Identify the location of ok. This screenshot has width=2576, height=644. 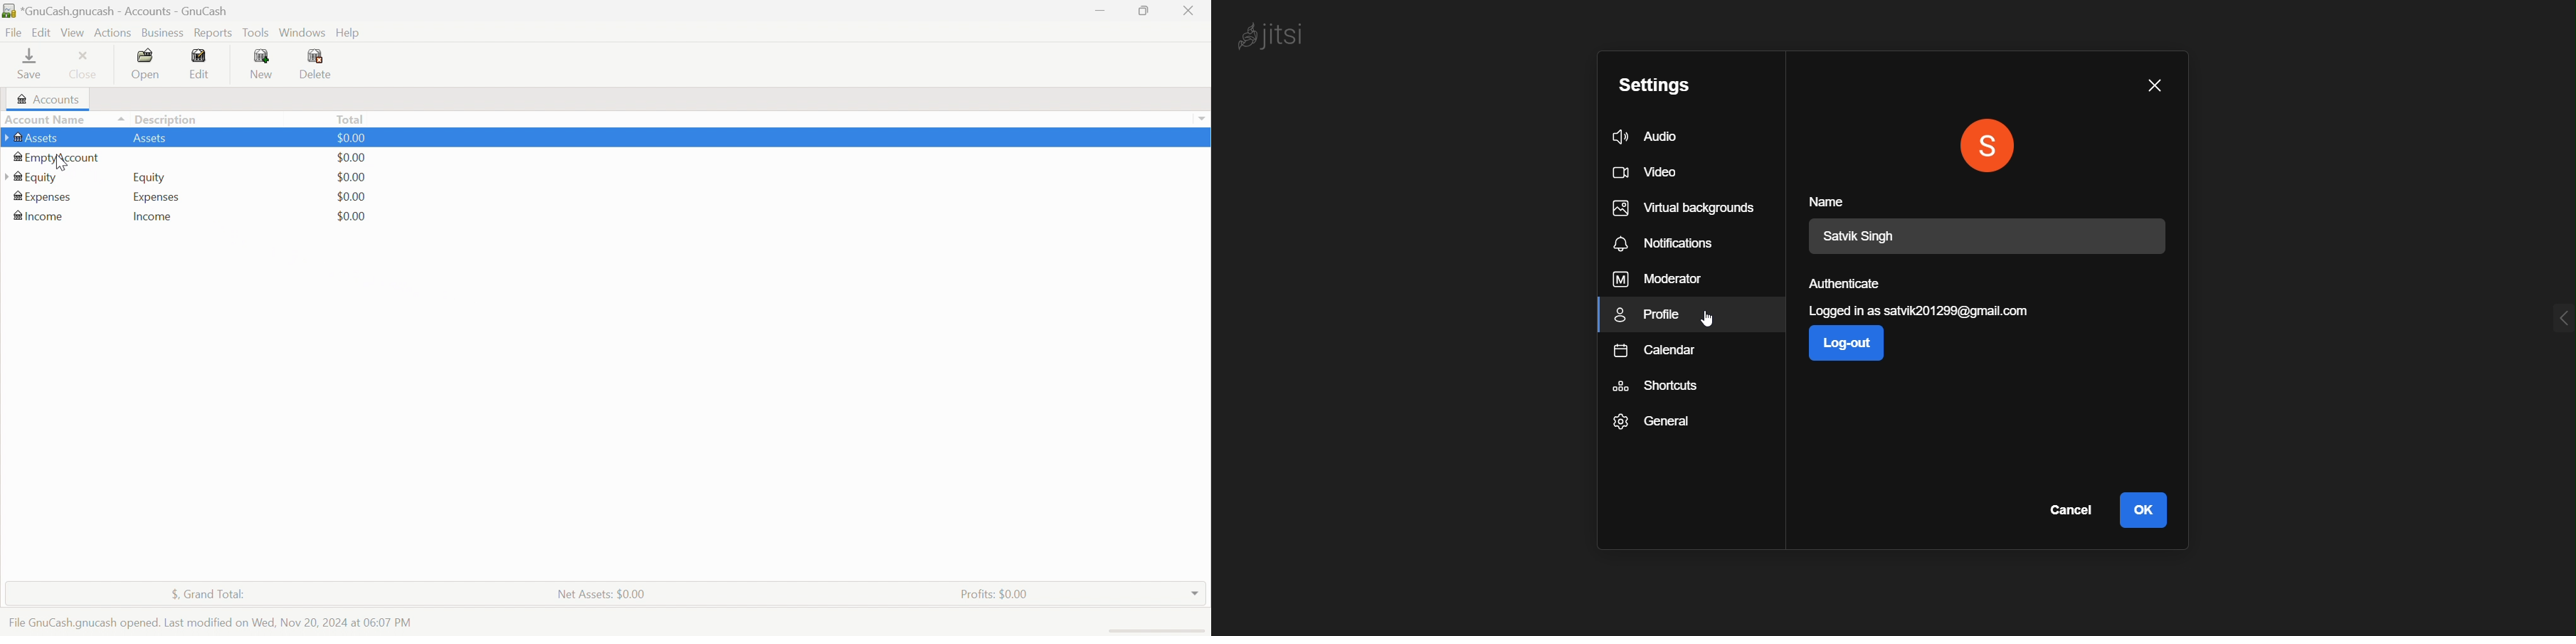
(2142, 511).